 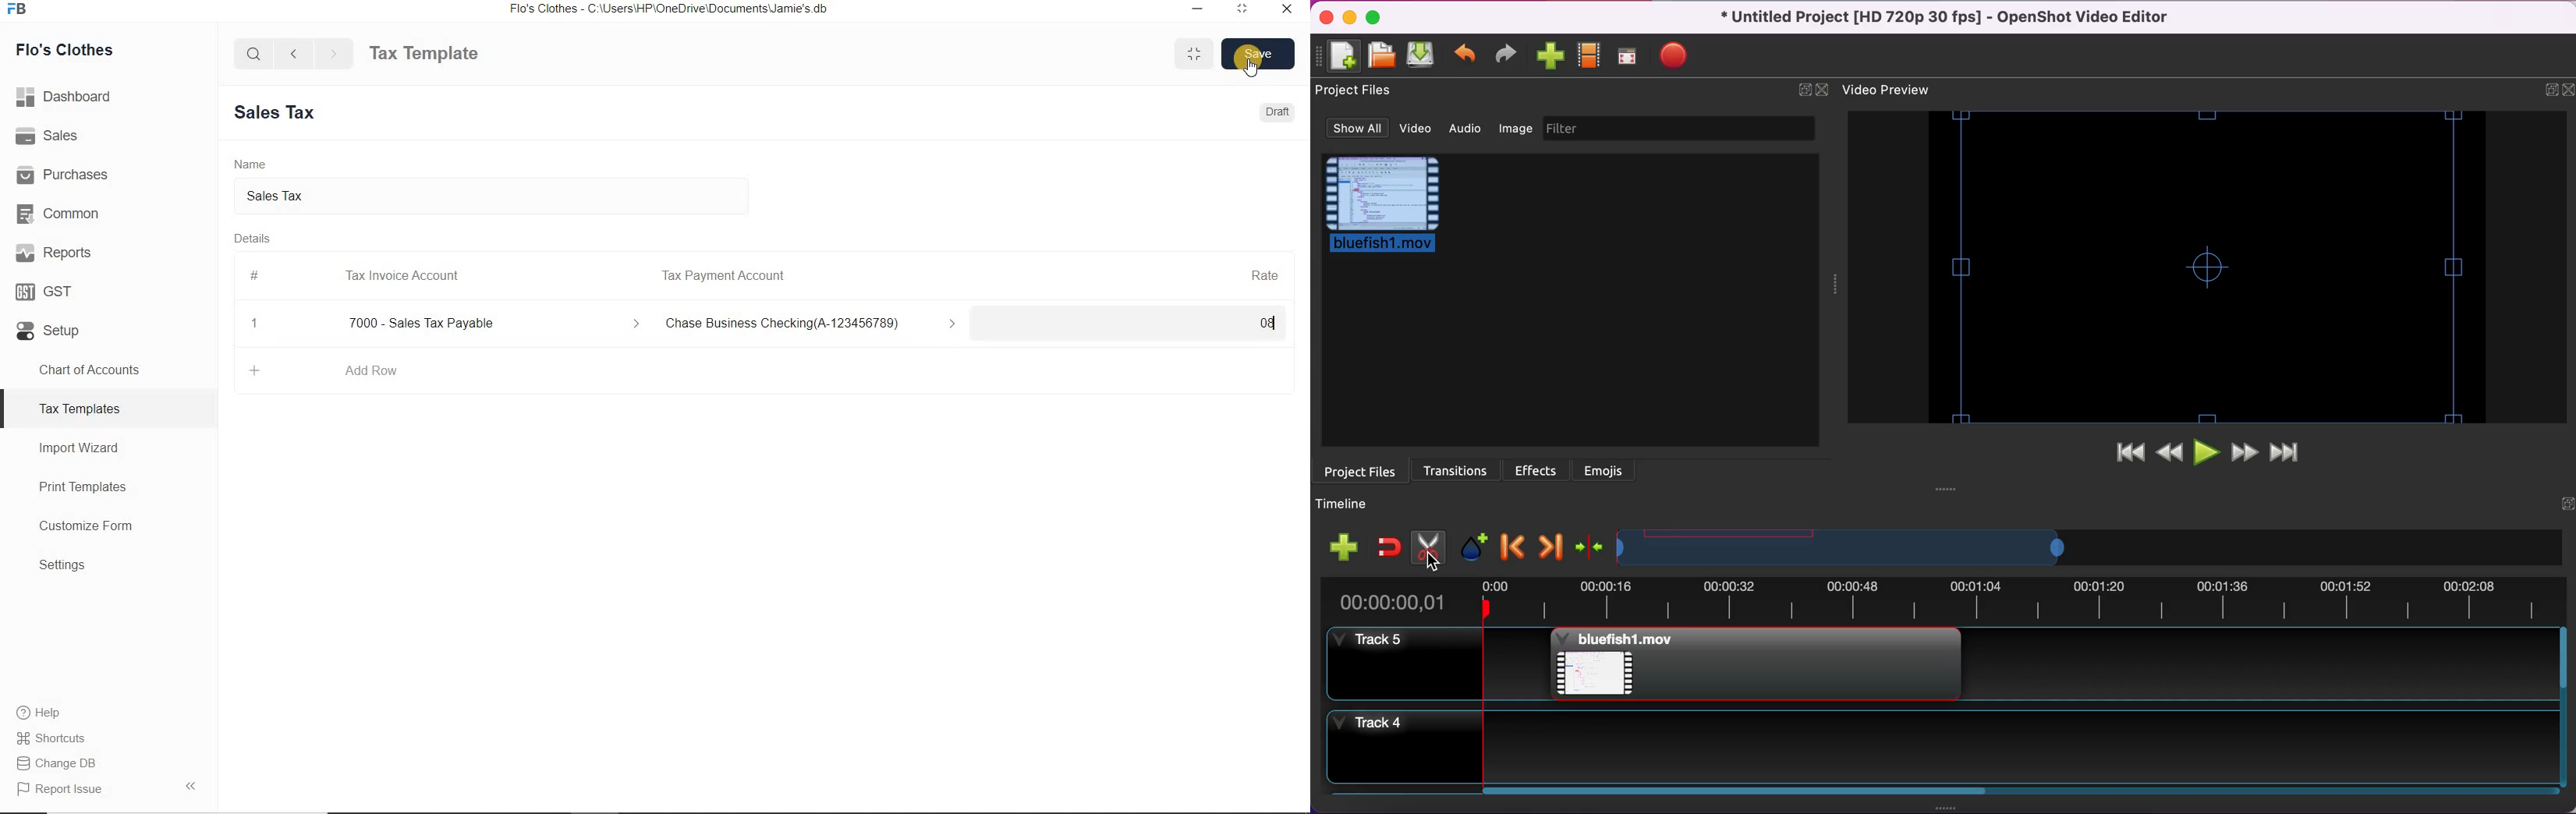 I want to click on Chart of Accounts, so click(x=108, y=370).